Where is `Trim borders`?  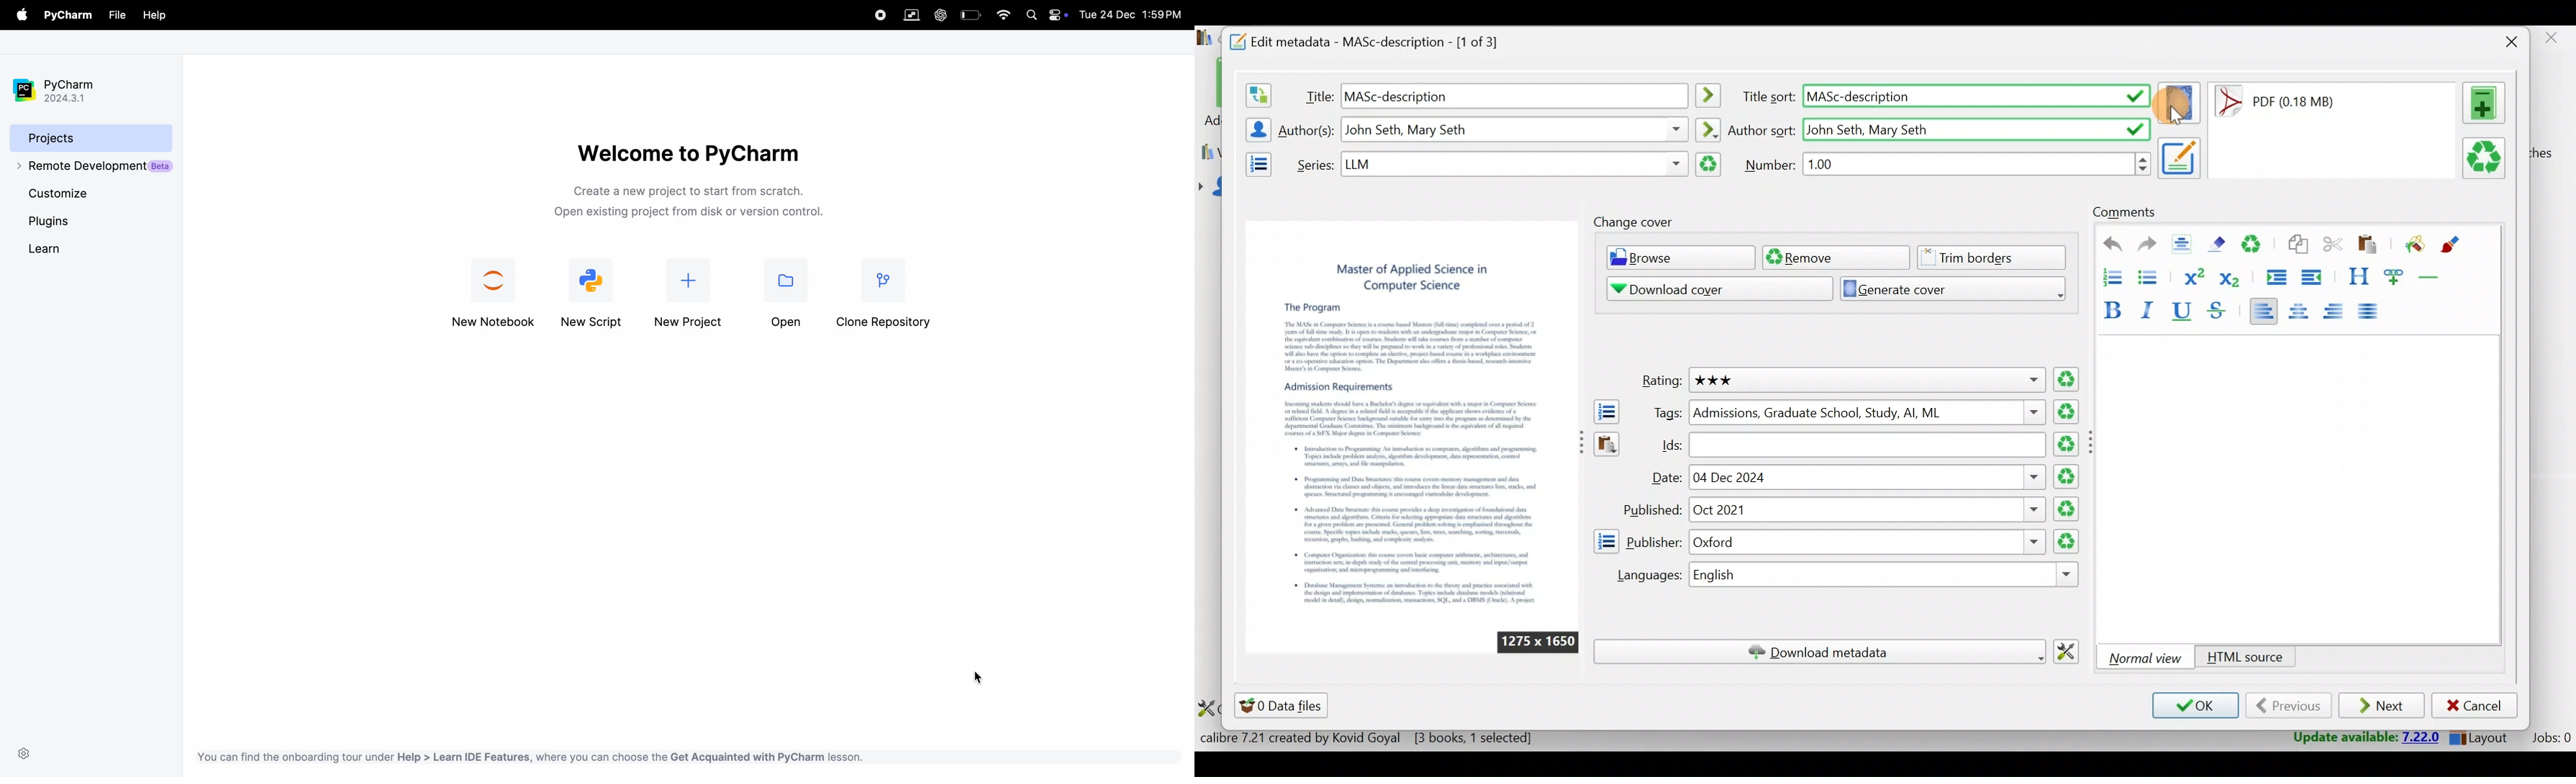
Trim borders is located at coordinates (1997, 256).